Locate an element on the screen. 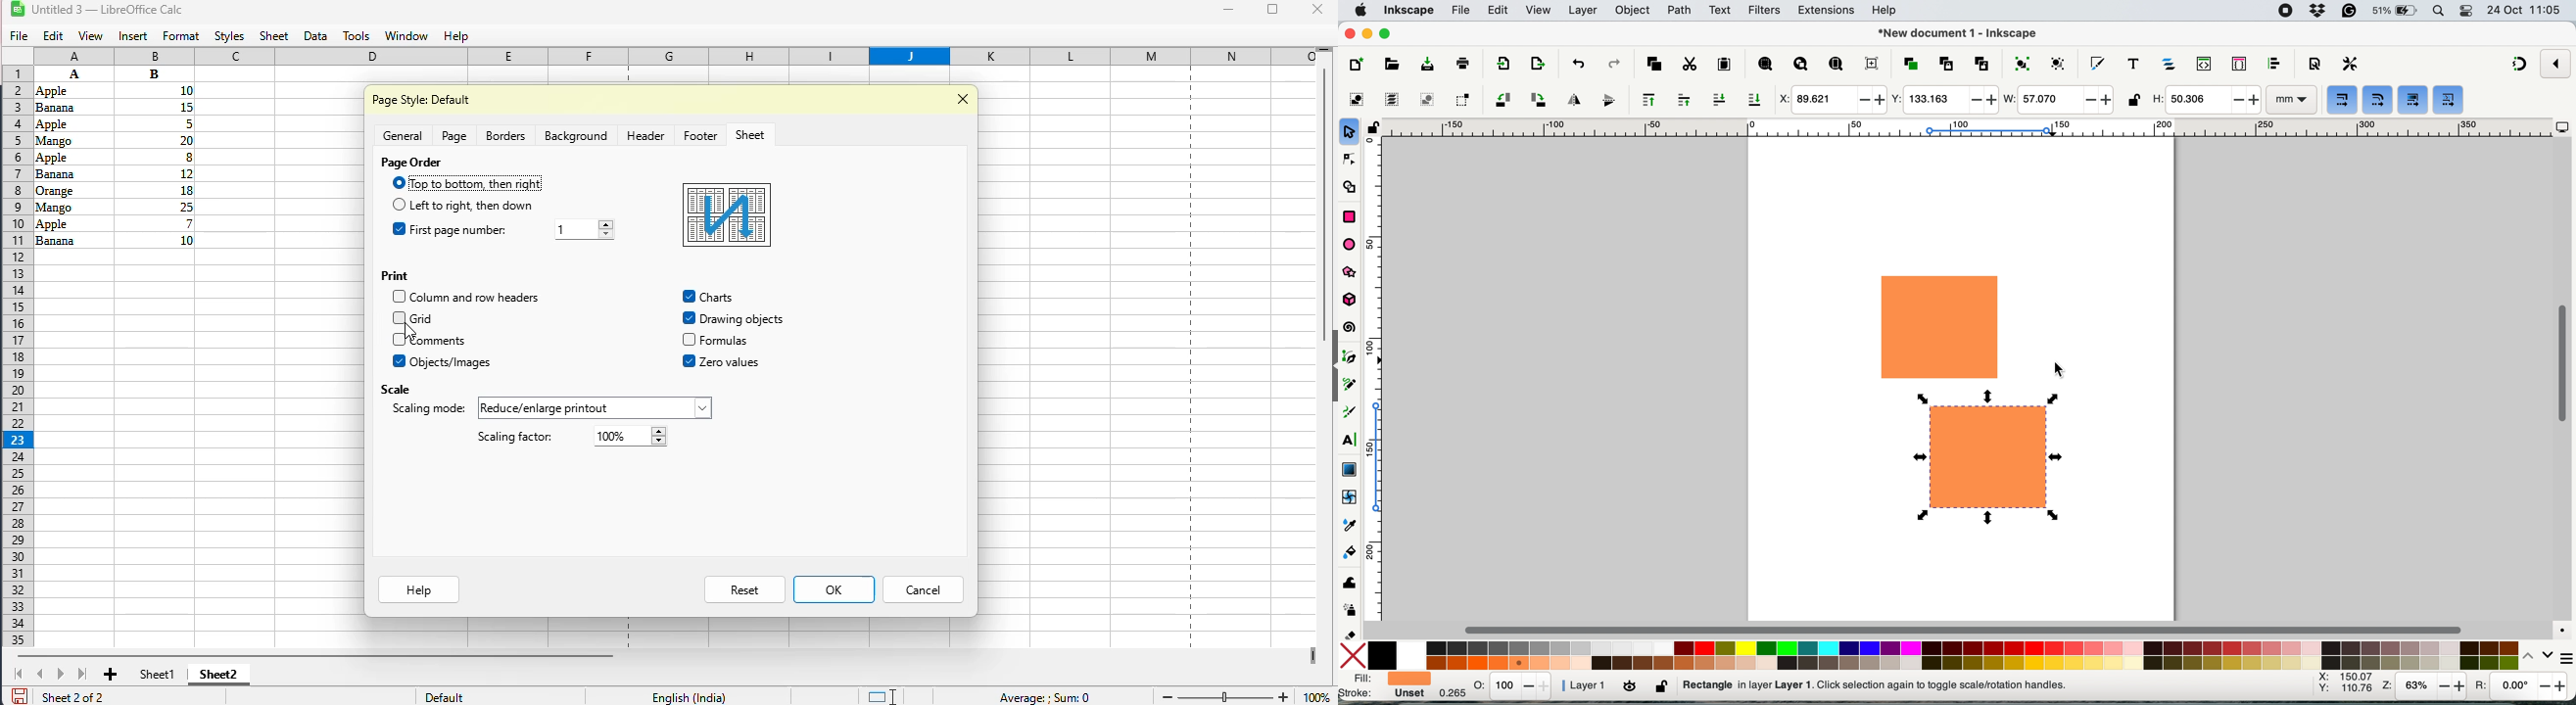  color palatte is located at coordinates (1944, 654).